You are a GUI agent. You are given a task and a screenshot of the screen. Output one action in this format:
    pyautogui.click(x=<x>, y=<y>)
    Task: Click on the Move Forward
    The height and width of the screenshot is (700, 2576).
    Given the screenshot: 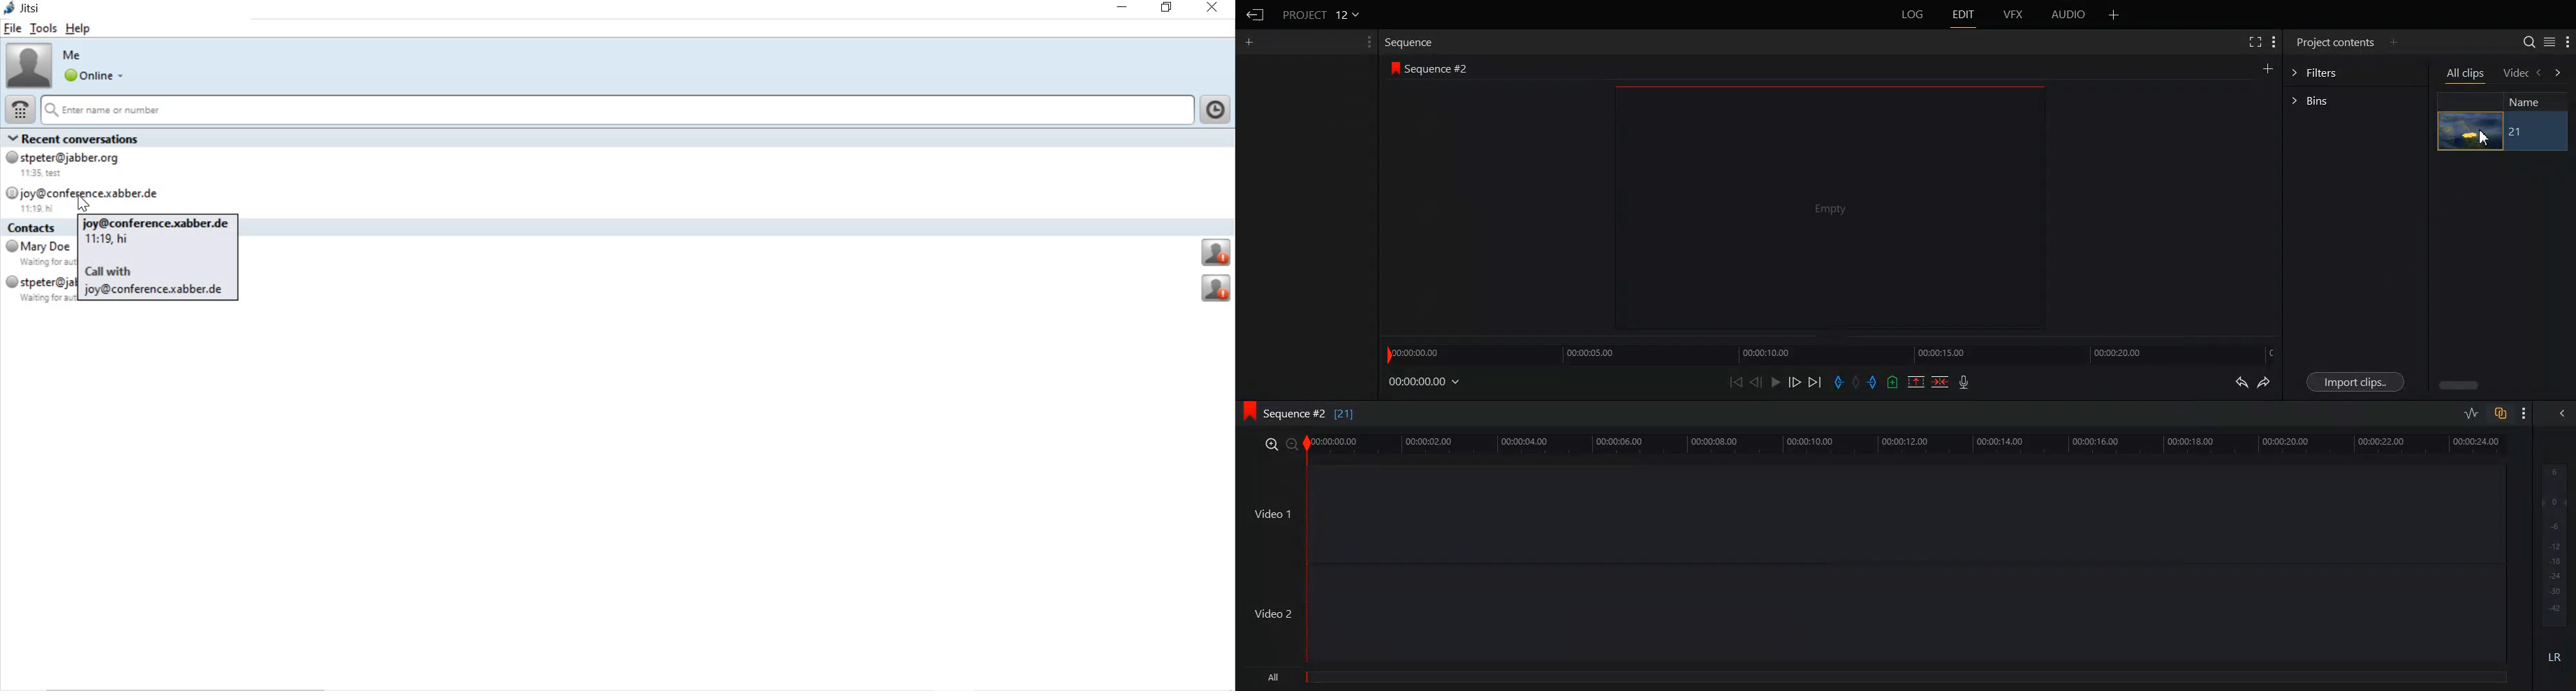 What is the action you would take?
    pyautogui.click(x=1815, y=382)
    